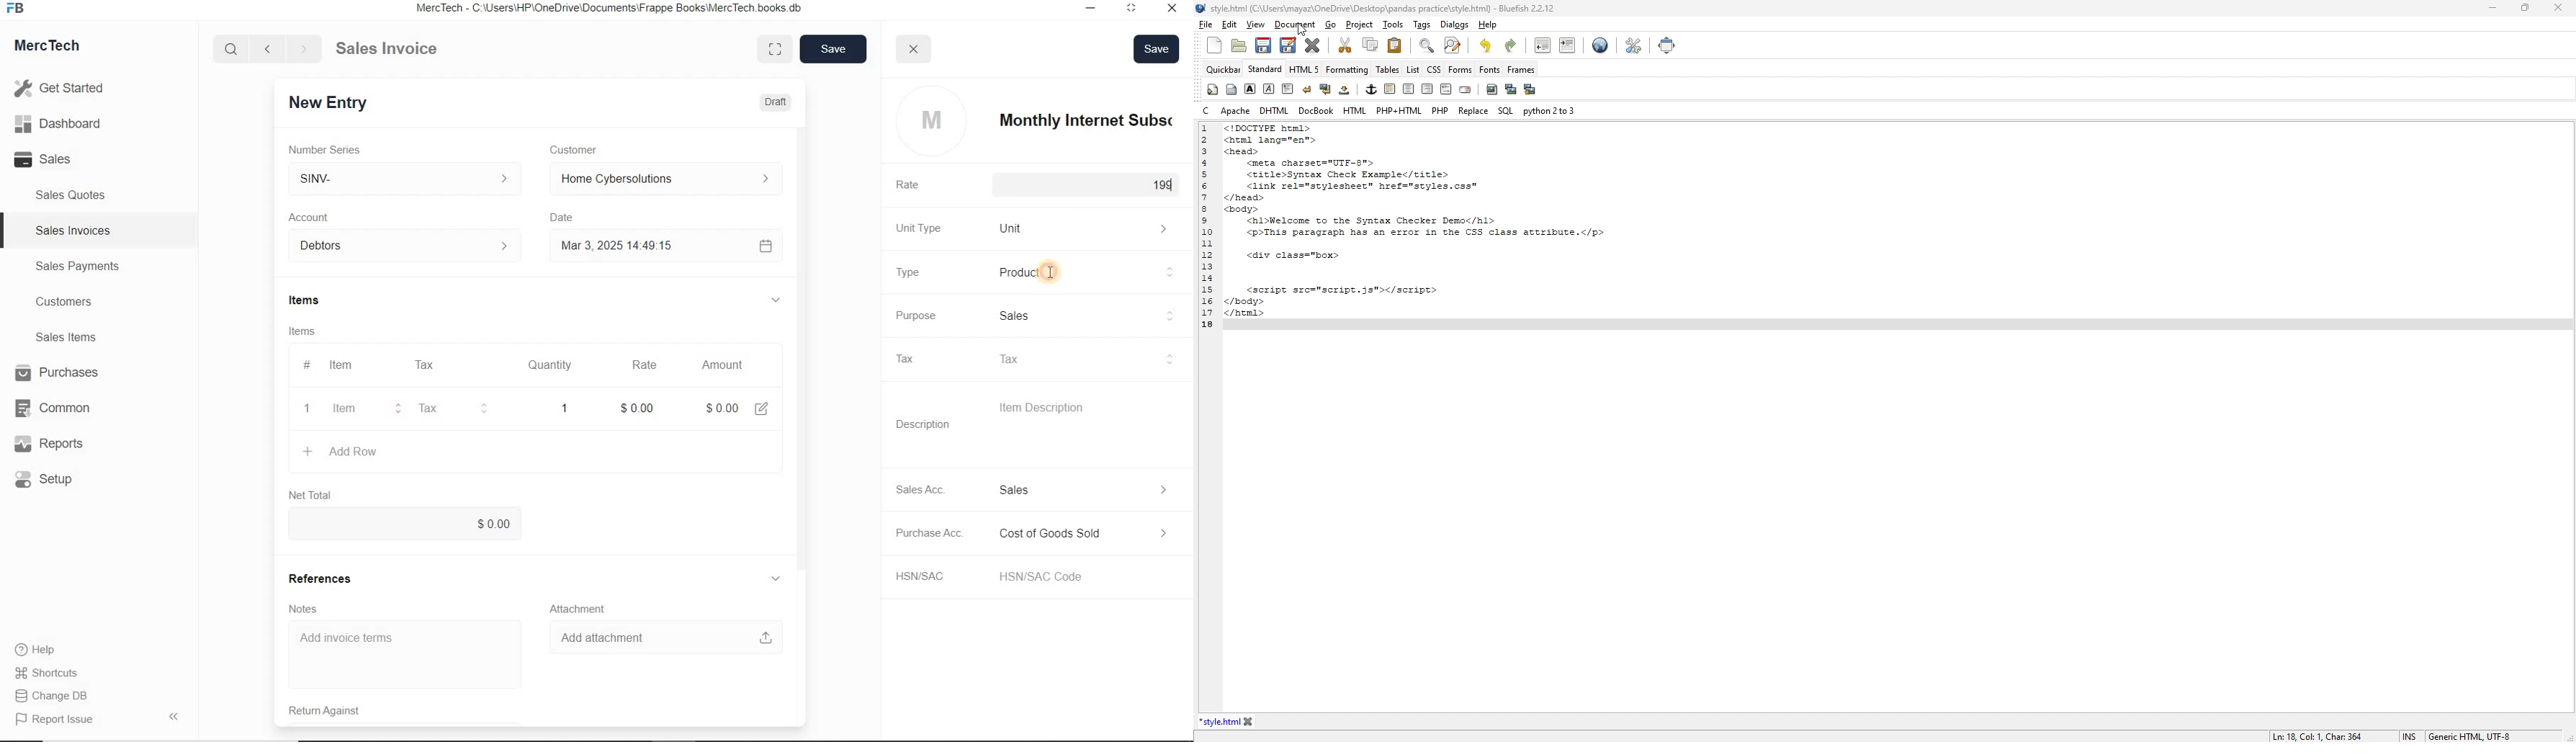 The image size is (2576, 756). I want to click on Item Description, so click(1049, 408).